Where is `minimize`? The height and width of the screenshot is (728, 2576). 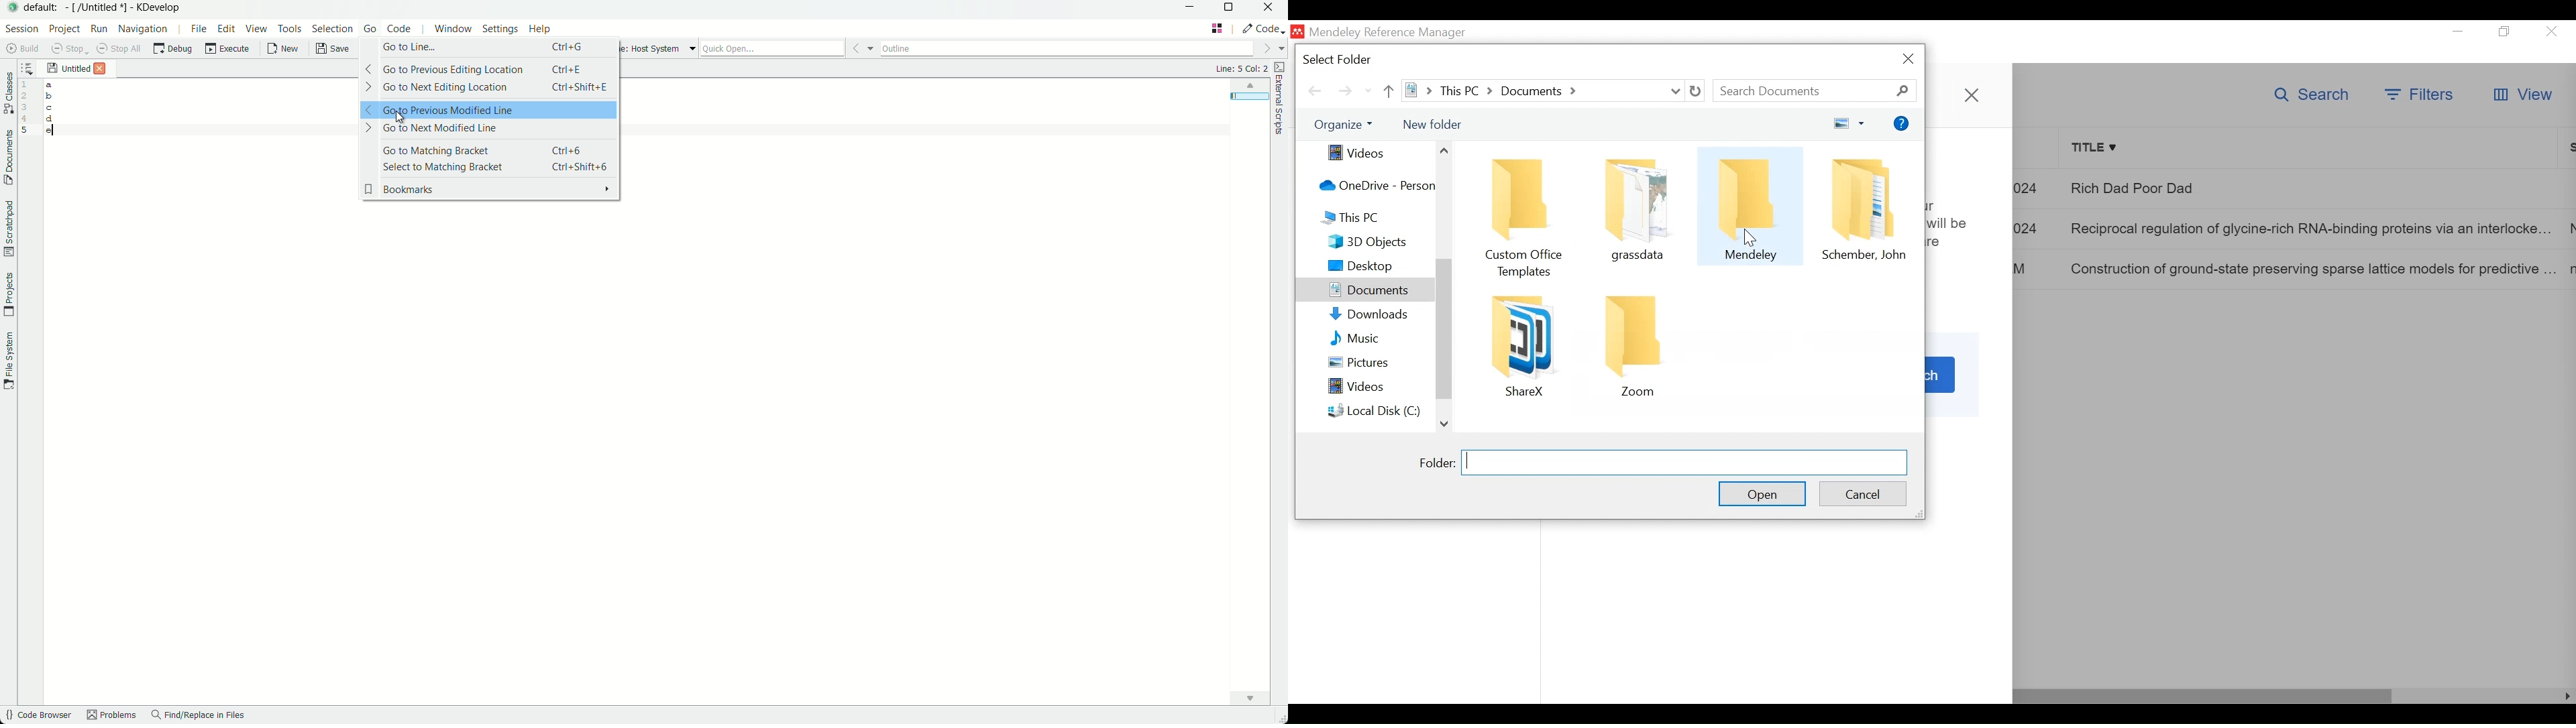
minimize is located at coordinates (2459, 30).